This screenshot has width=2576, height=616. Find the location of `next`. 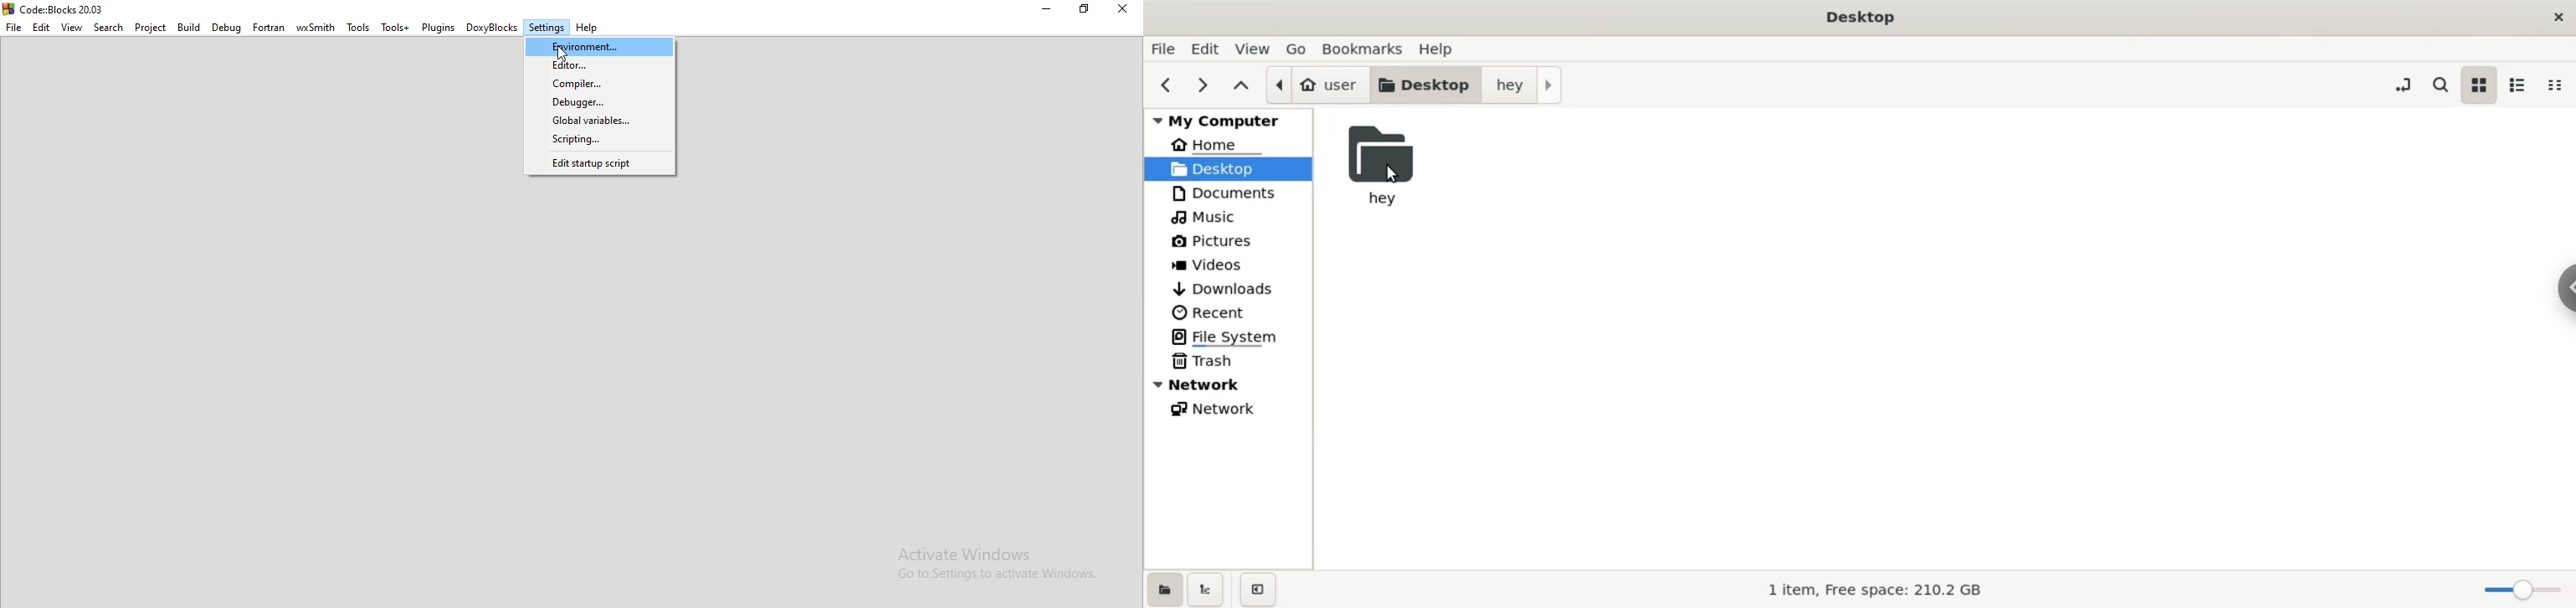

next is located at coordinates (1202, 86).